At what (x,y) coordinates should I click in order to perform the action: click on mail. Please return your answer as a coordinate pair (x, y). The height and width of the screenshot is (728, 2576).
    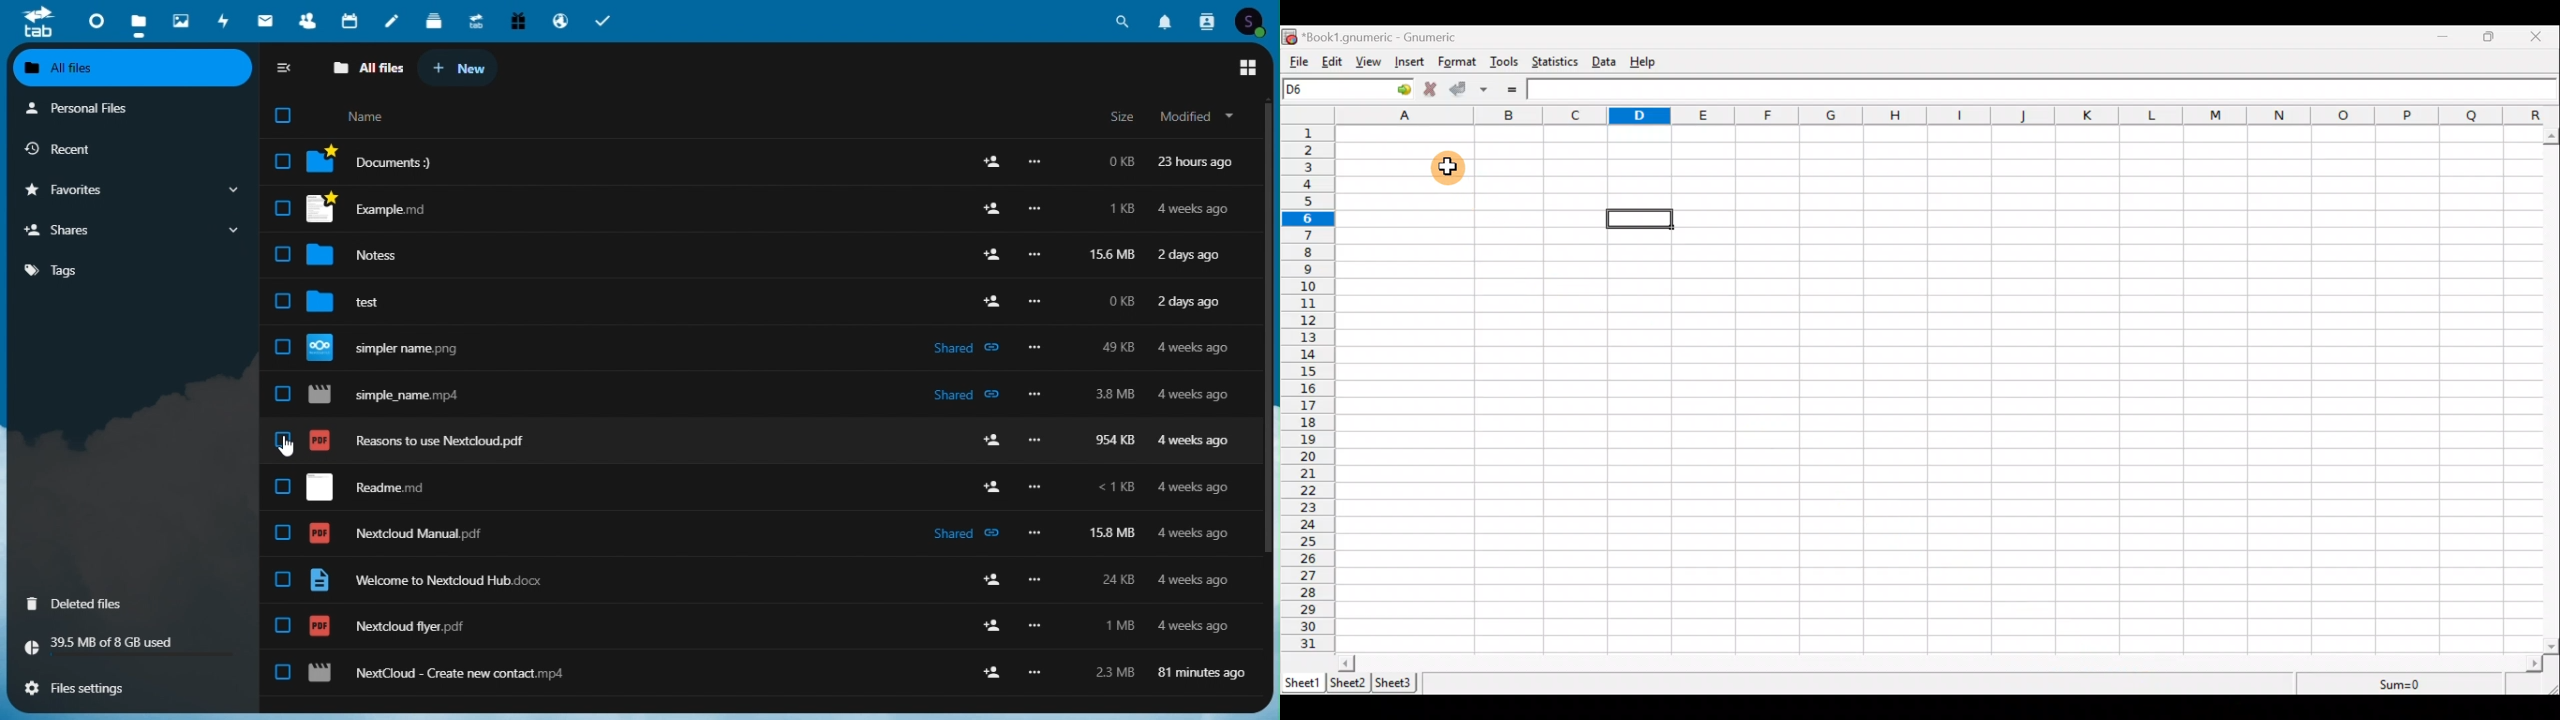
    Looking at the image, I should click on (266, 23).